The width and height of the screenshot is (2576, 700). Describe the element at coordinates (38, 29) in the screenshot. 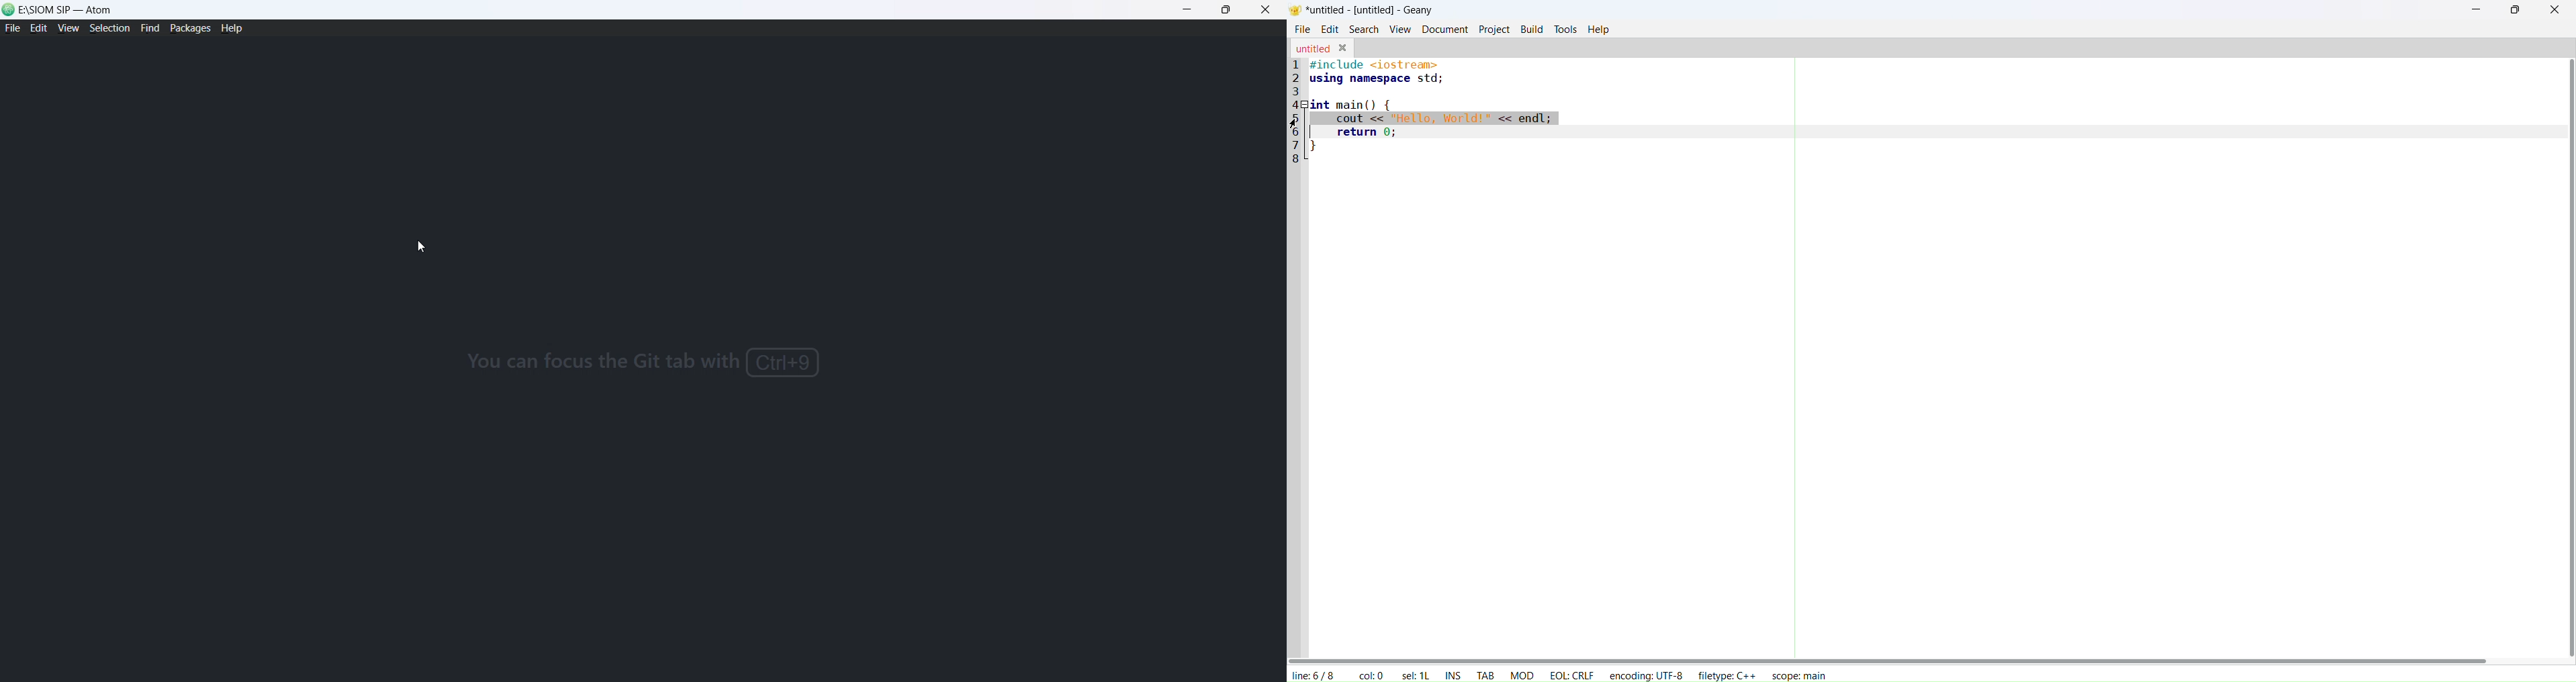

I see `edit` at that location.